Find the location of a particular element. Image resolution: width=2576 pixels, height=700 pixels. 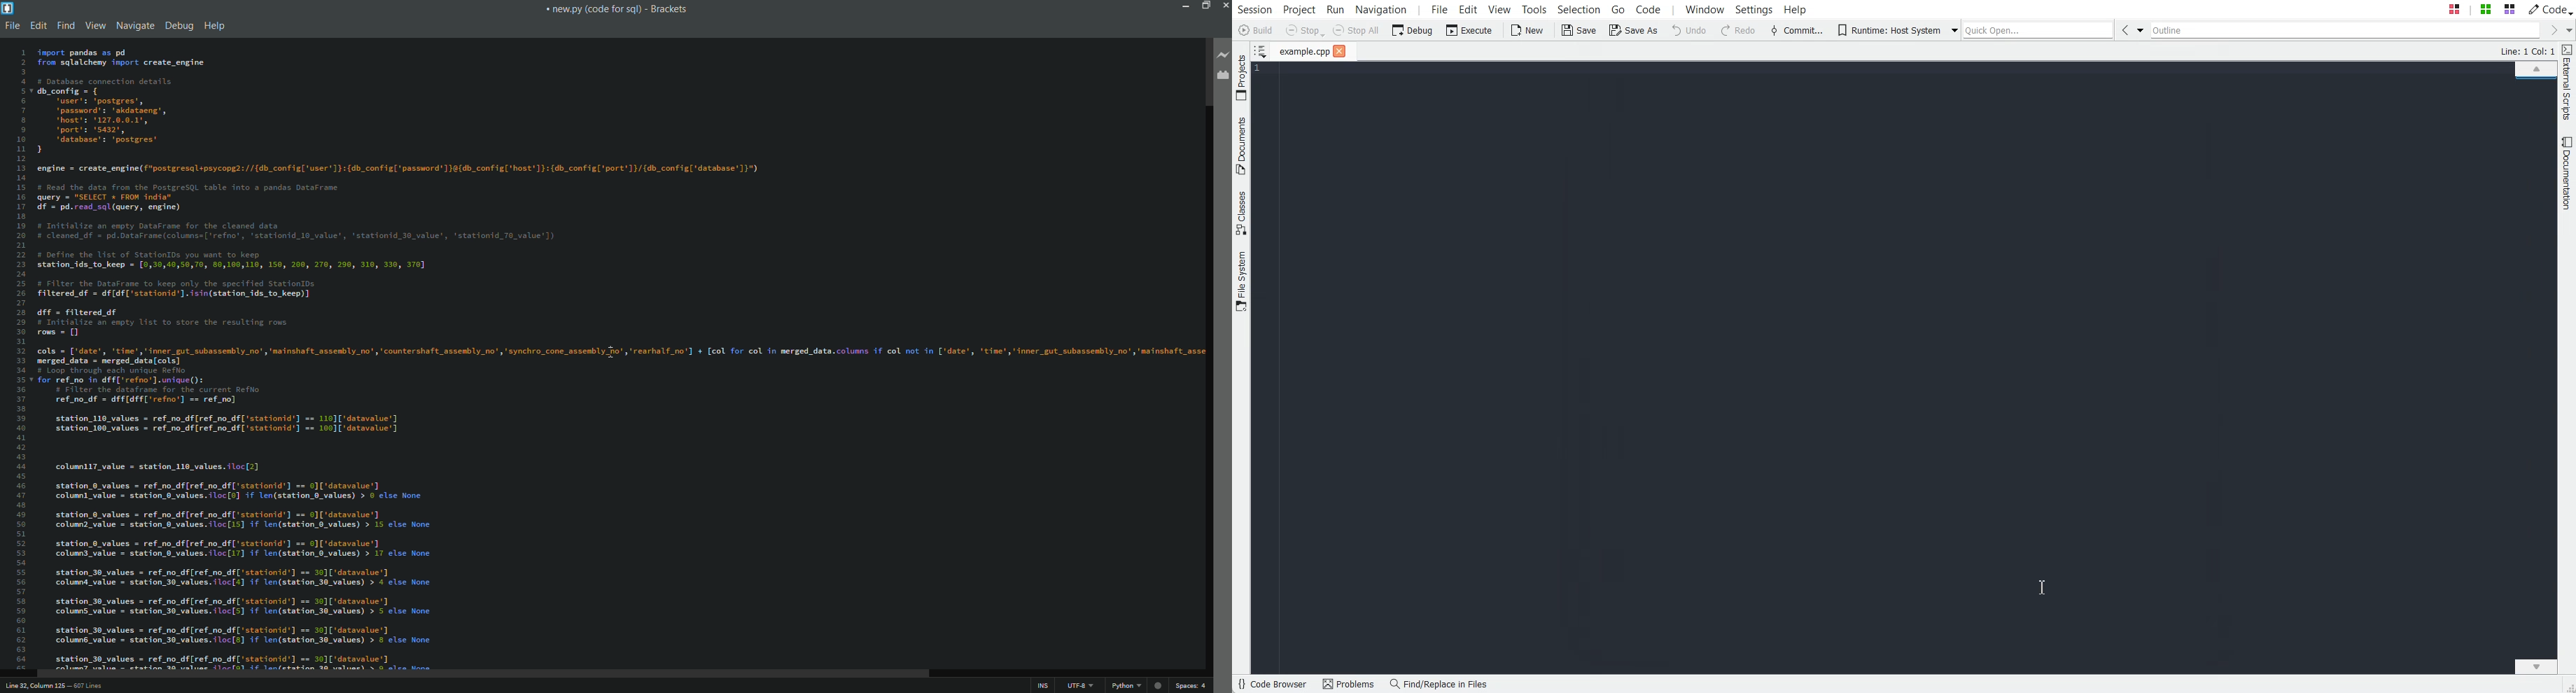

app name is located at coordinates (669, 10).